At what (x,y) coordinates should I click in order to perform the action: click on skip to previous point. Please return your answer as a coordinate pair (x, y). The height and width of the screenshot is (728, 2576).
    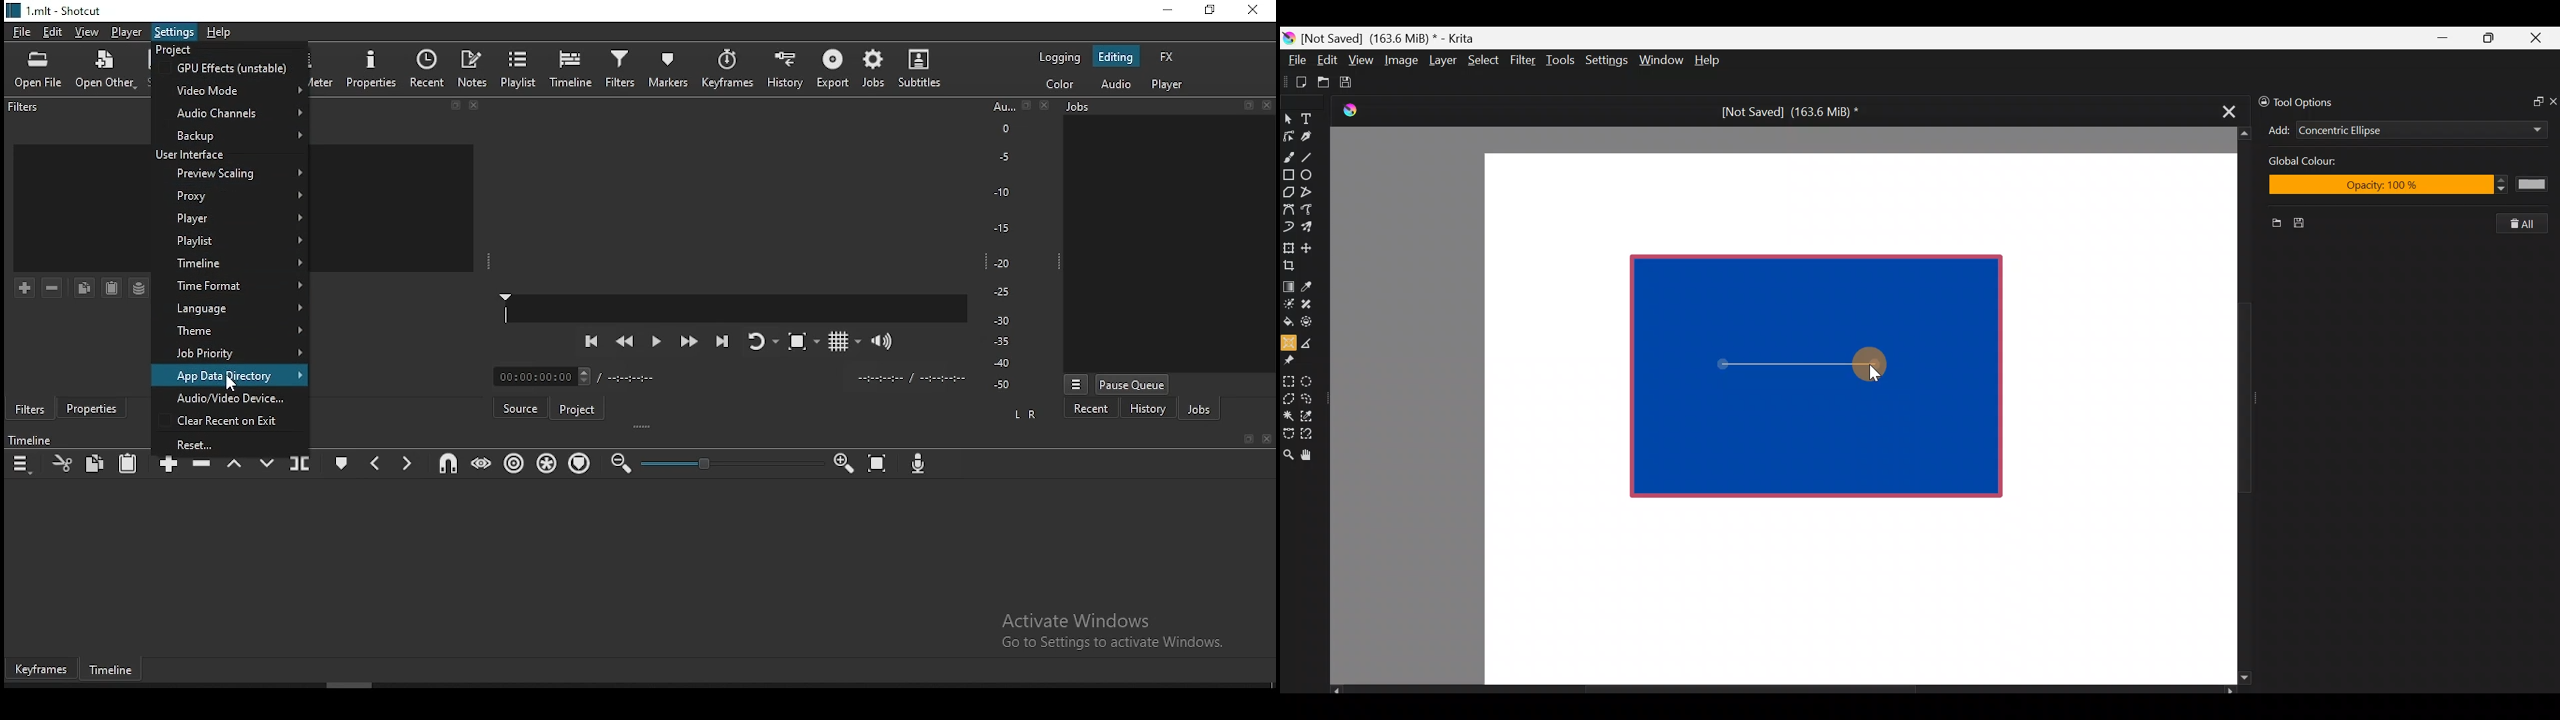
    Looking at the image, I should click on (589, 340).